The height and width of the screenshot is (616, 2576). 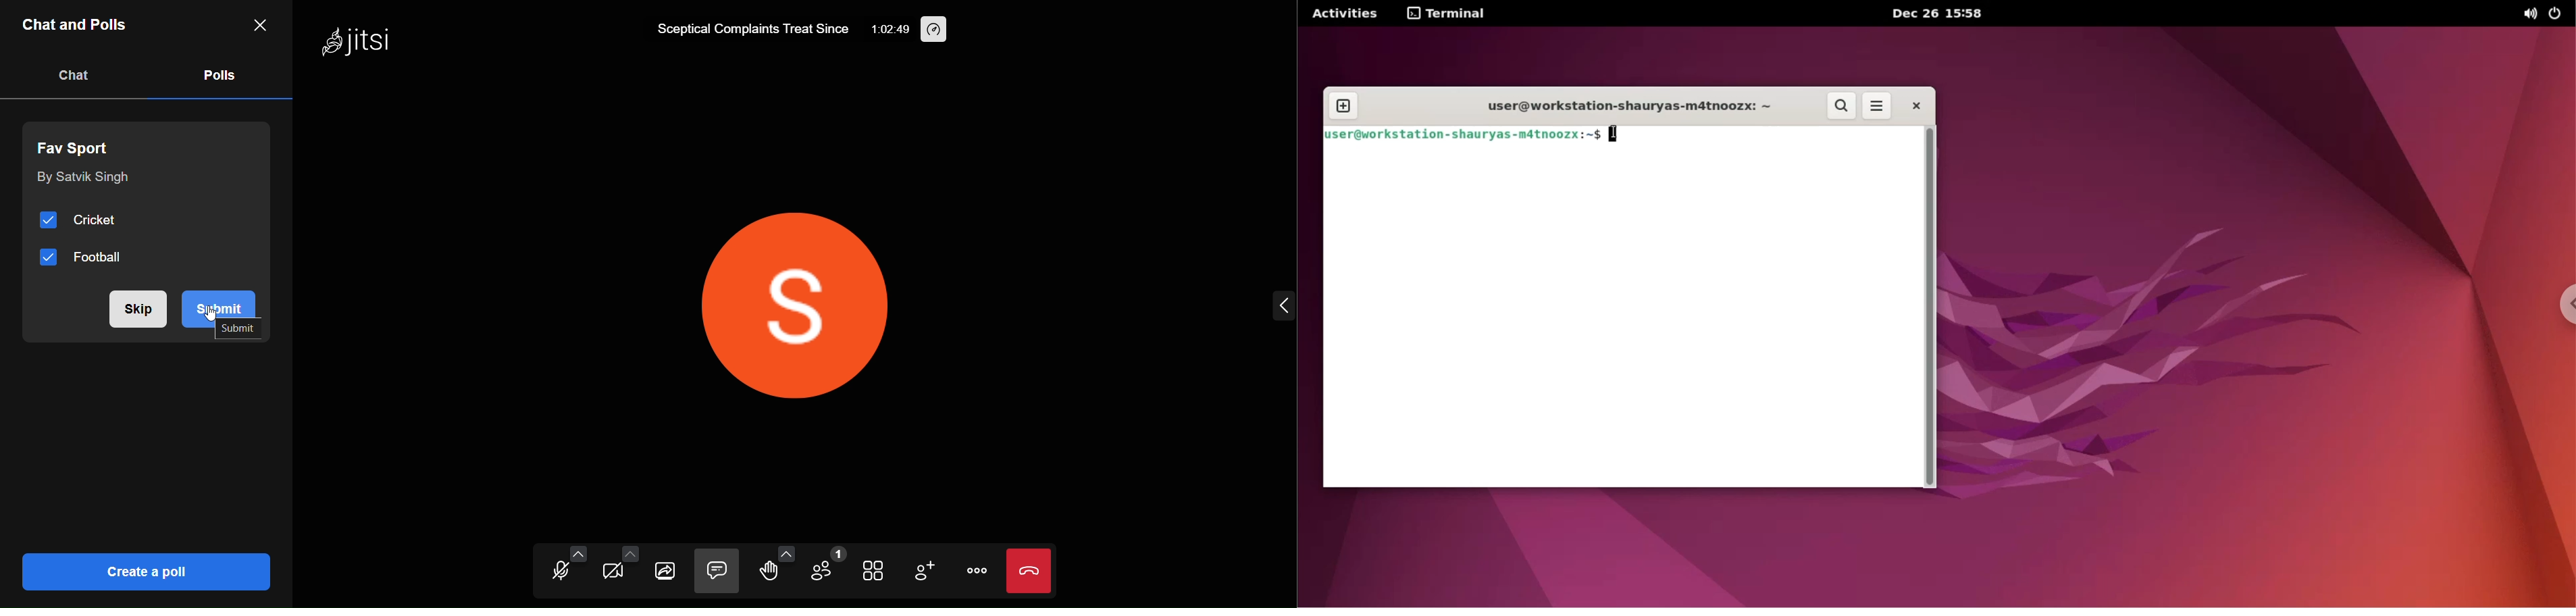 What do you see at coordinates (609, 574) in the screenshot?
I see `camera` at bounding box center [609, 574].